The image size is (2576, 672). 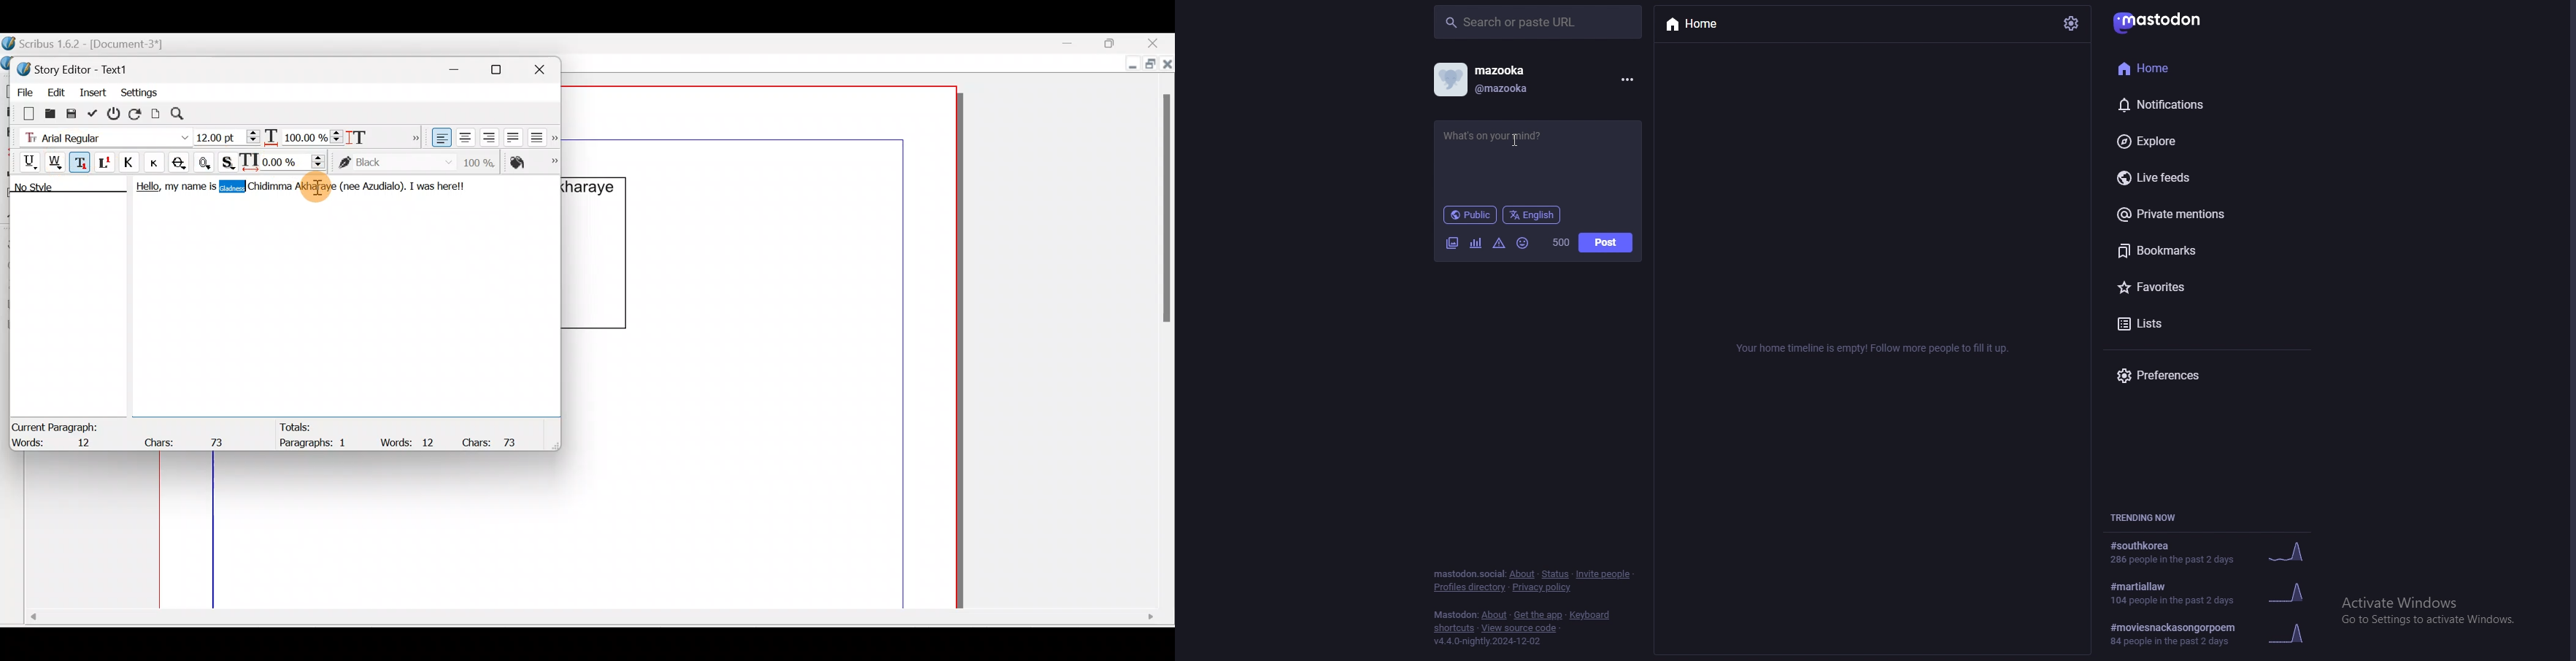 What do you see at coordinates (47, 189) in the screenshot?
I see `No style` at bounding box center [47, 189].